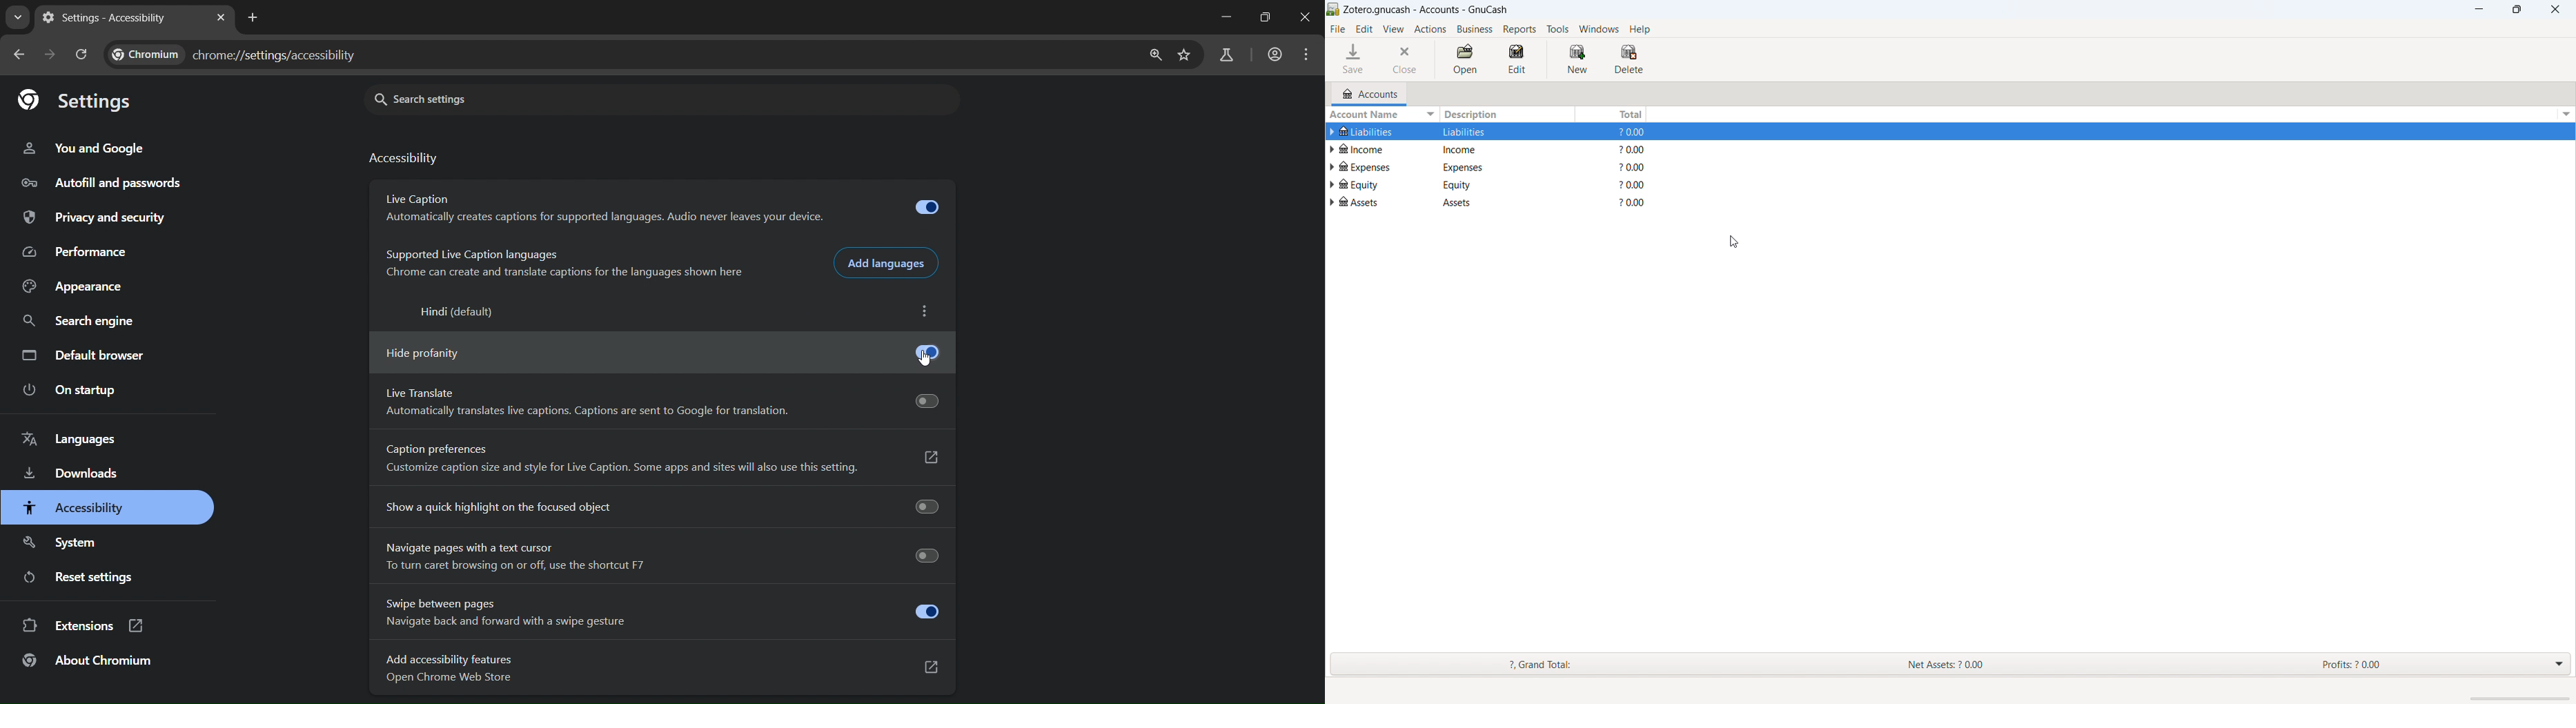  Describe the element at coordinates (1558, 29) in the screenshot. I see `tools` at that location.